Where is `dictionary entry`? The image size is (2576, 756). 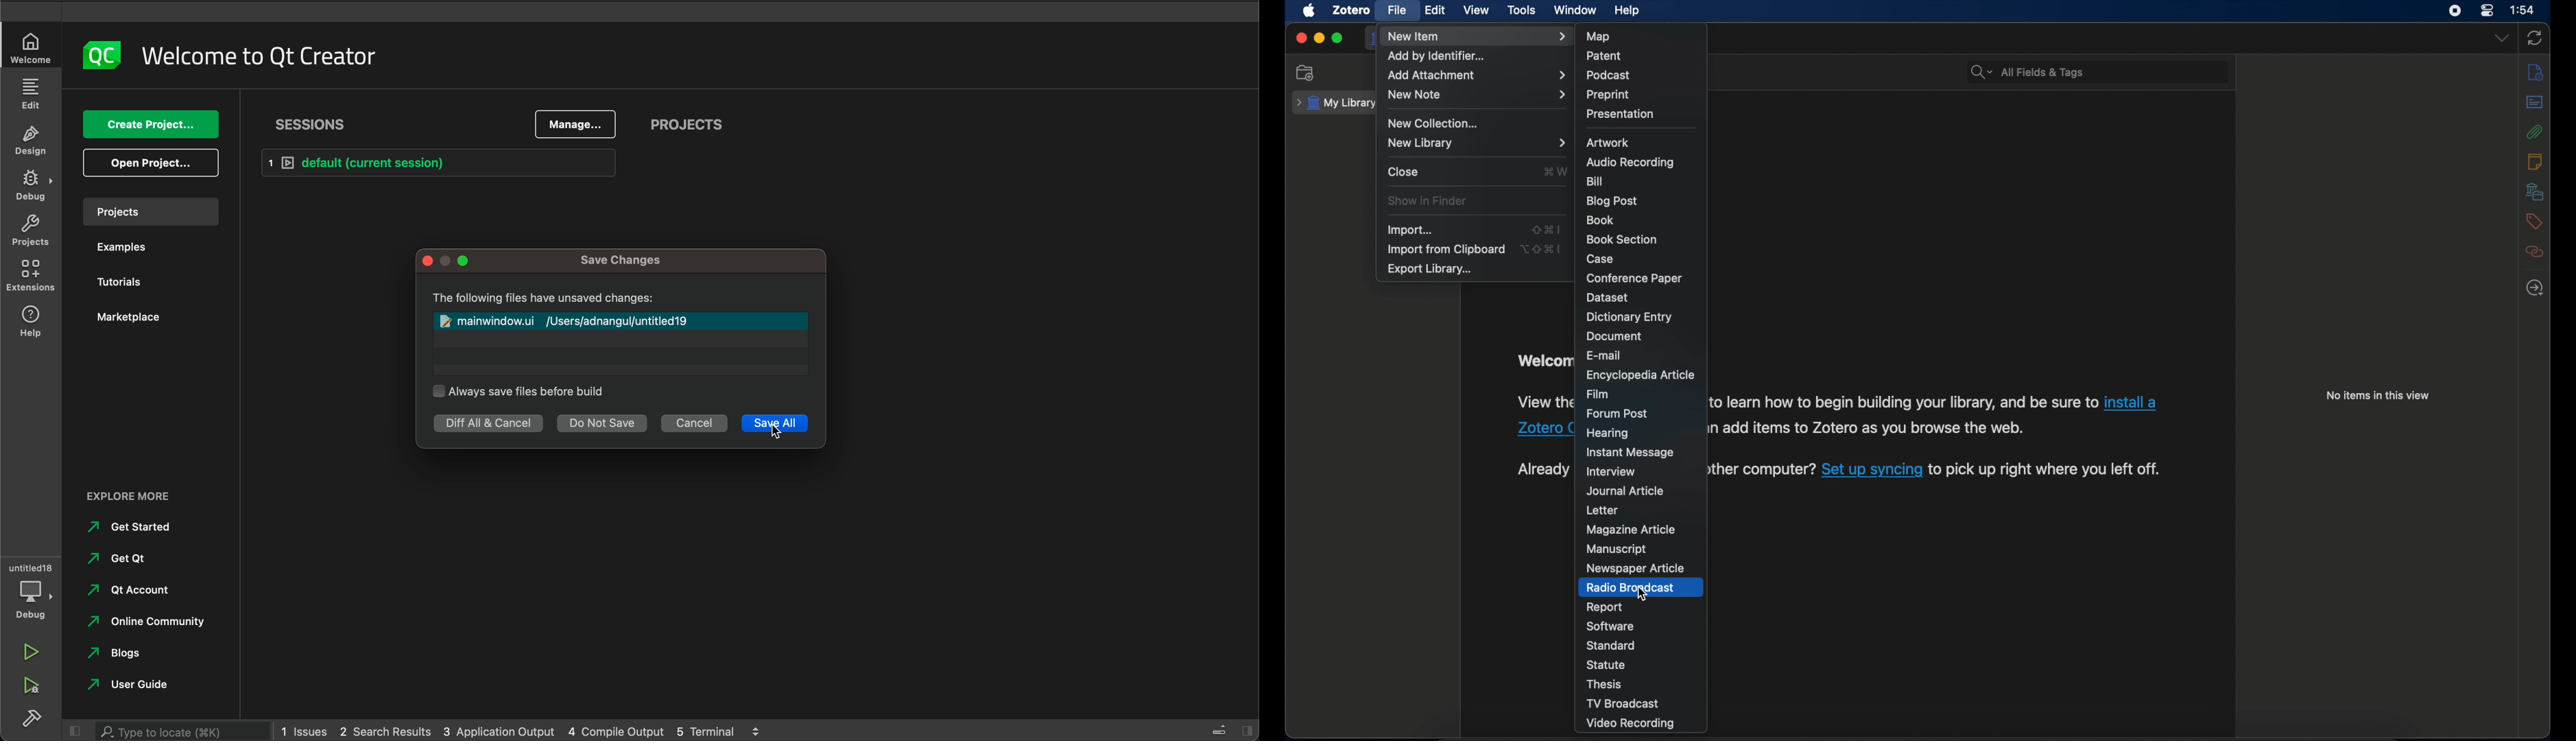
dictionary entry is located at coordinates (1629, 317).